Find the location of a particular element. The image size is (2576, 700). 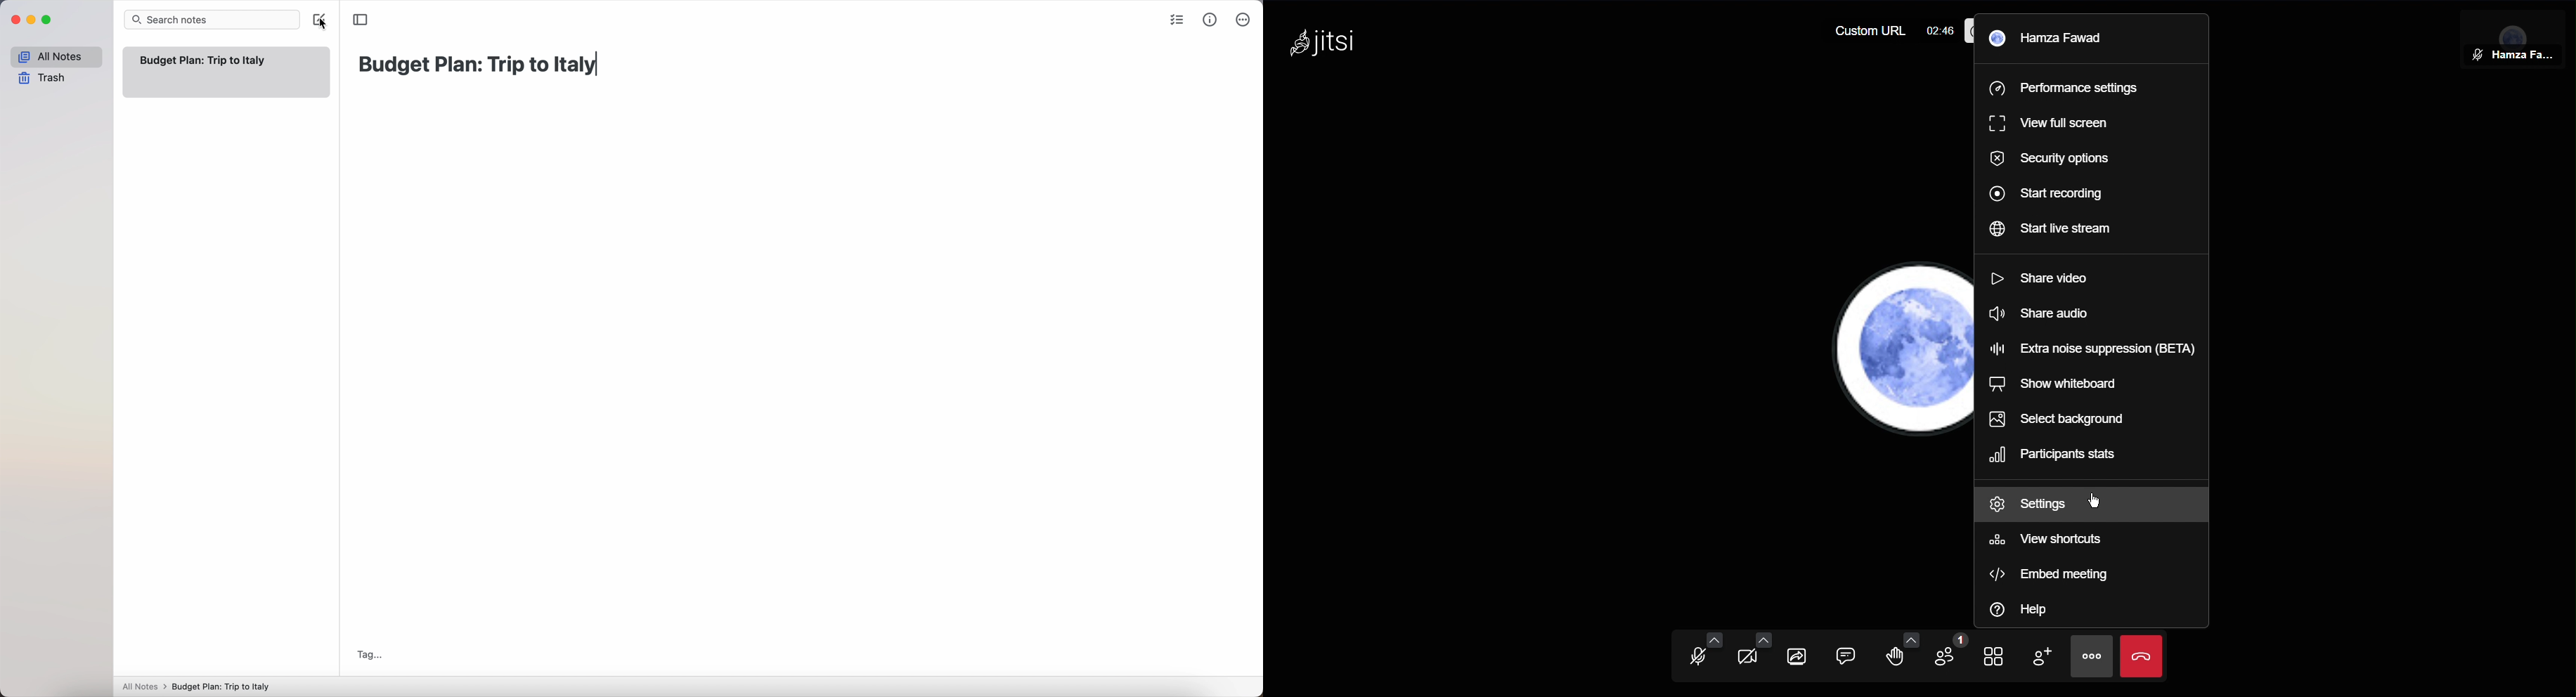

create note is located at coordinates (317, 17).